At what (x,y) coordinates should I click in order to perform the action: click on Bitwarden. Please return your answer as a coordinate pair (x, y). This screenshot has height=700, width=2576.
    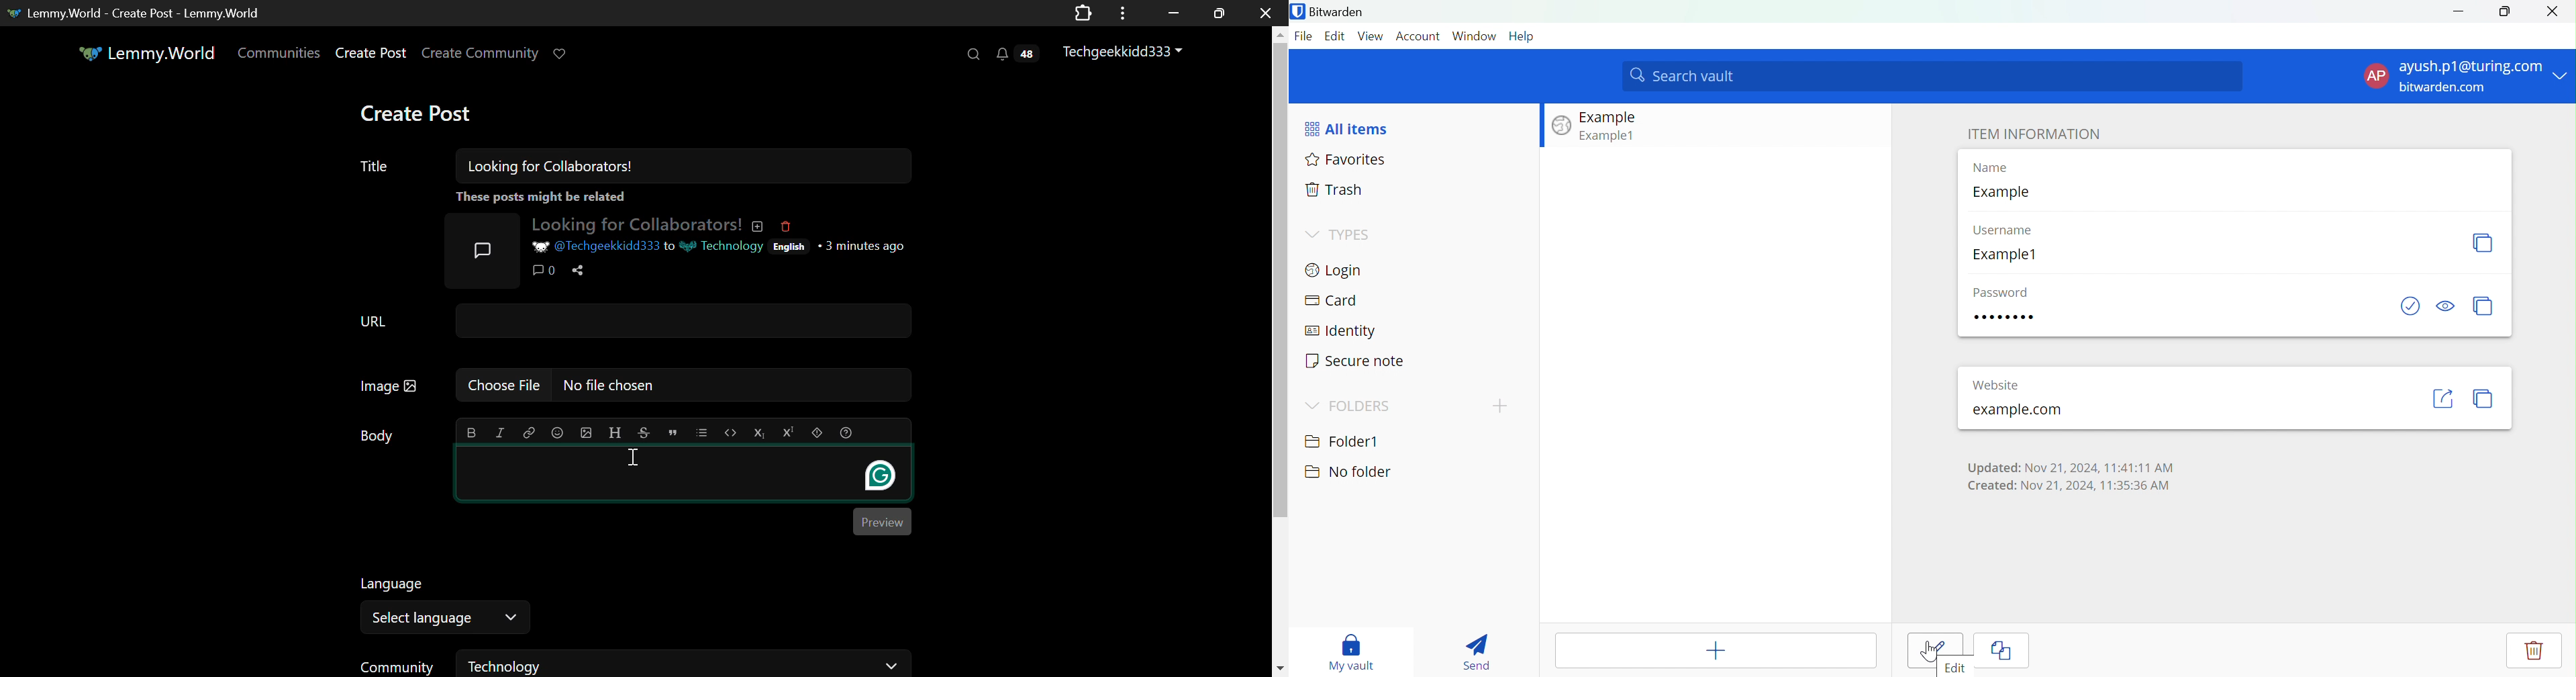
    Looking at the image, I should click on (1331, 13).